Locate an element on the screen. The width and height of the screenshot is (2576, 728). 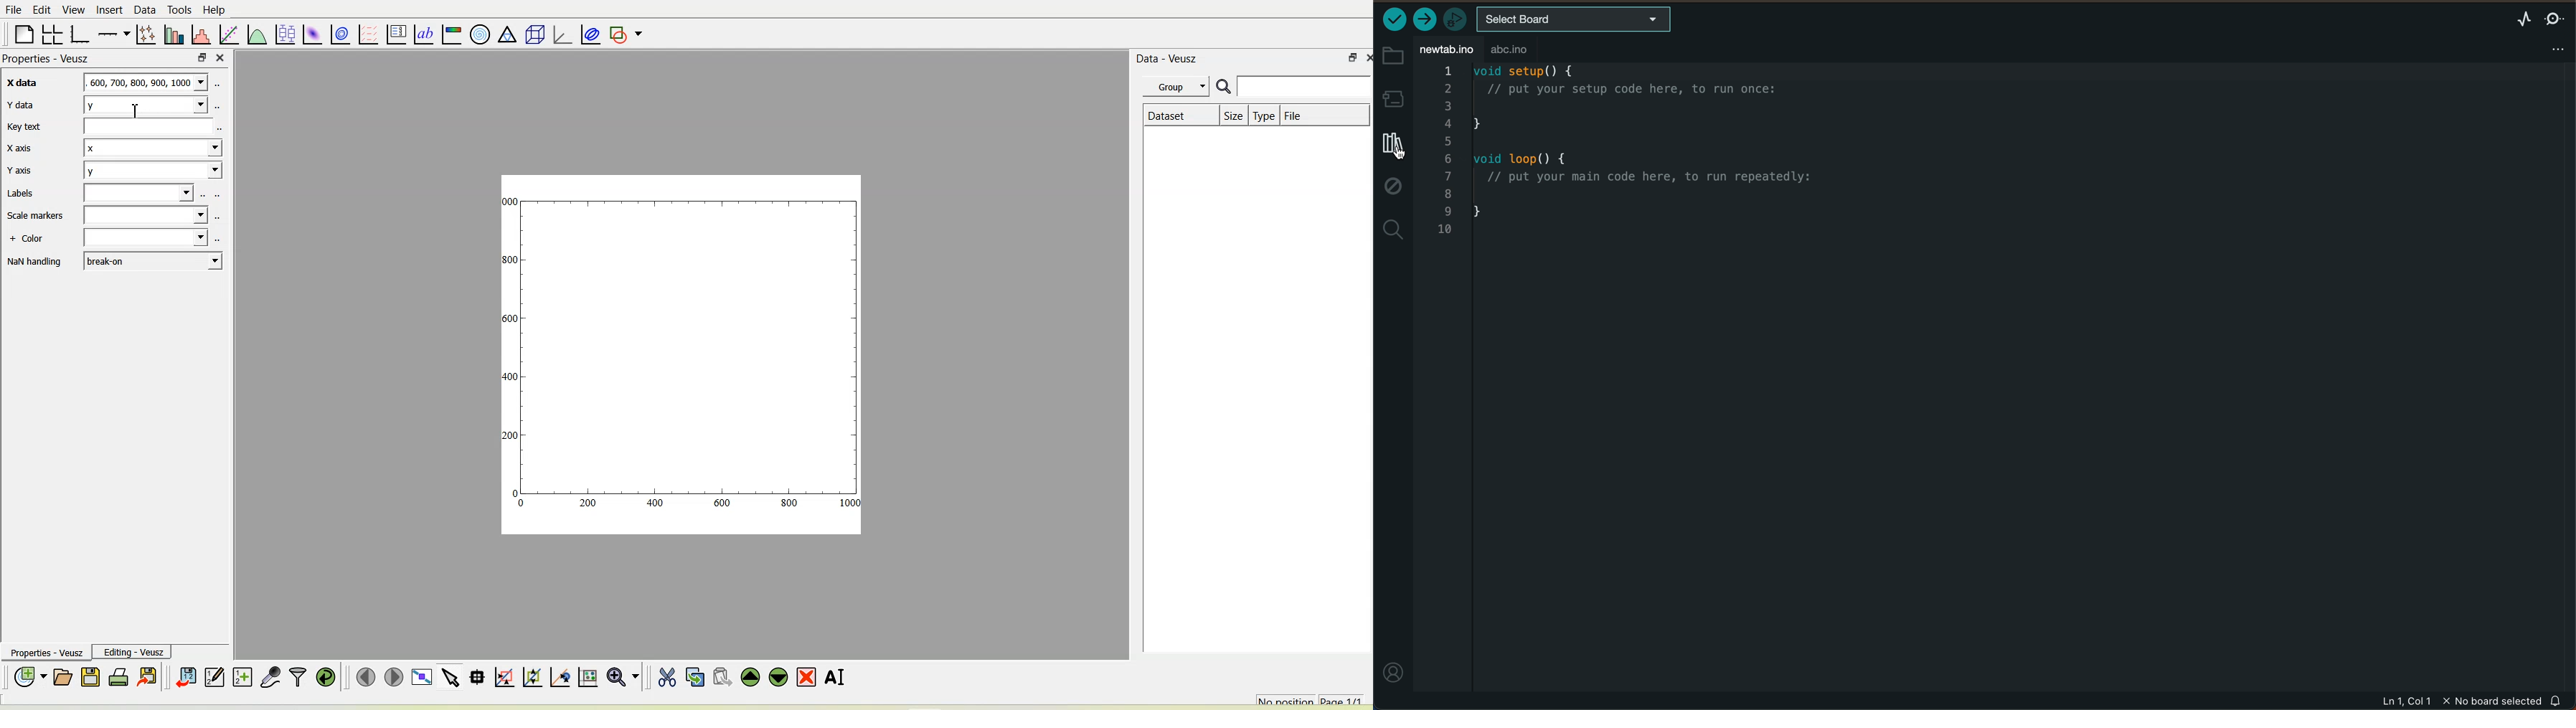
Reload linked datasets is located at coordinates (326, 676).